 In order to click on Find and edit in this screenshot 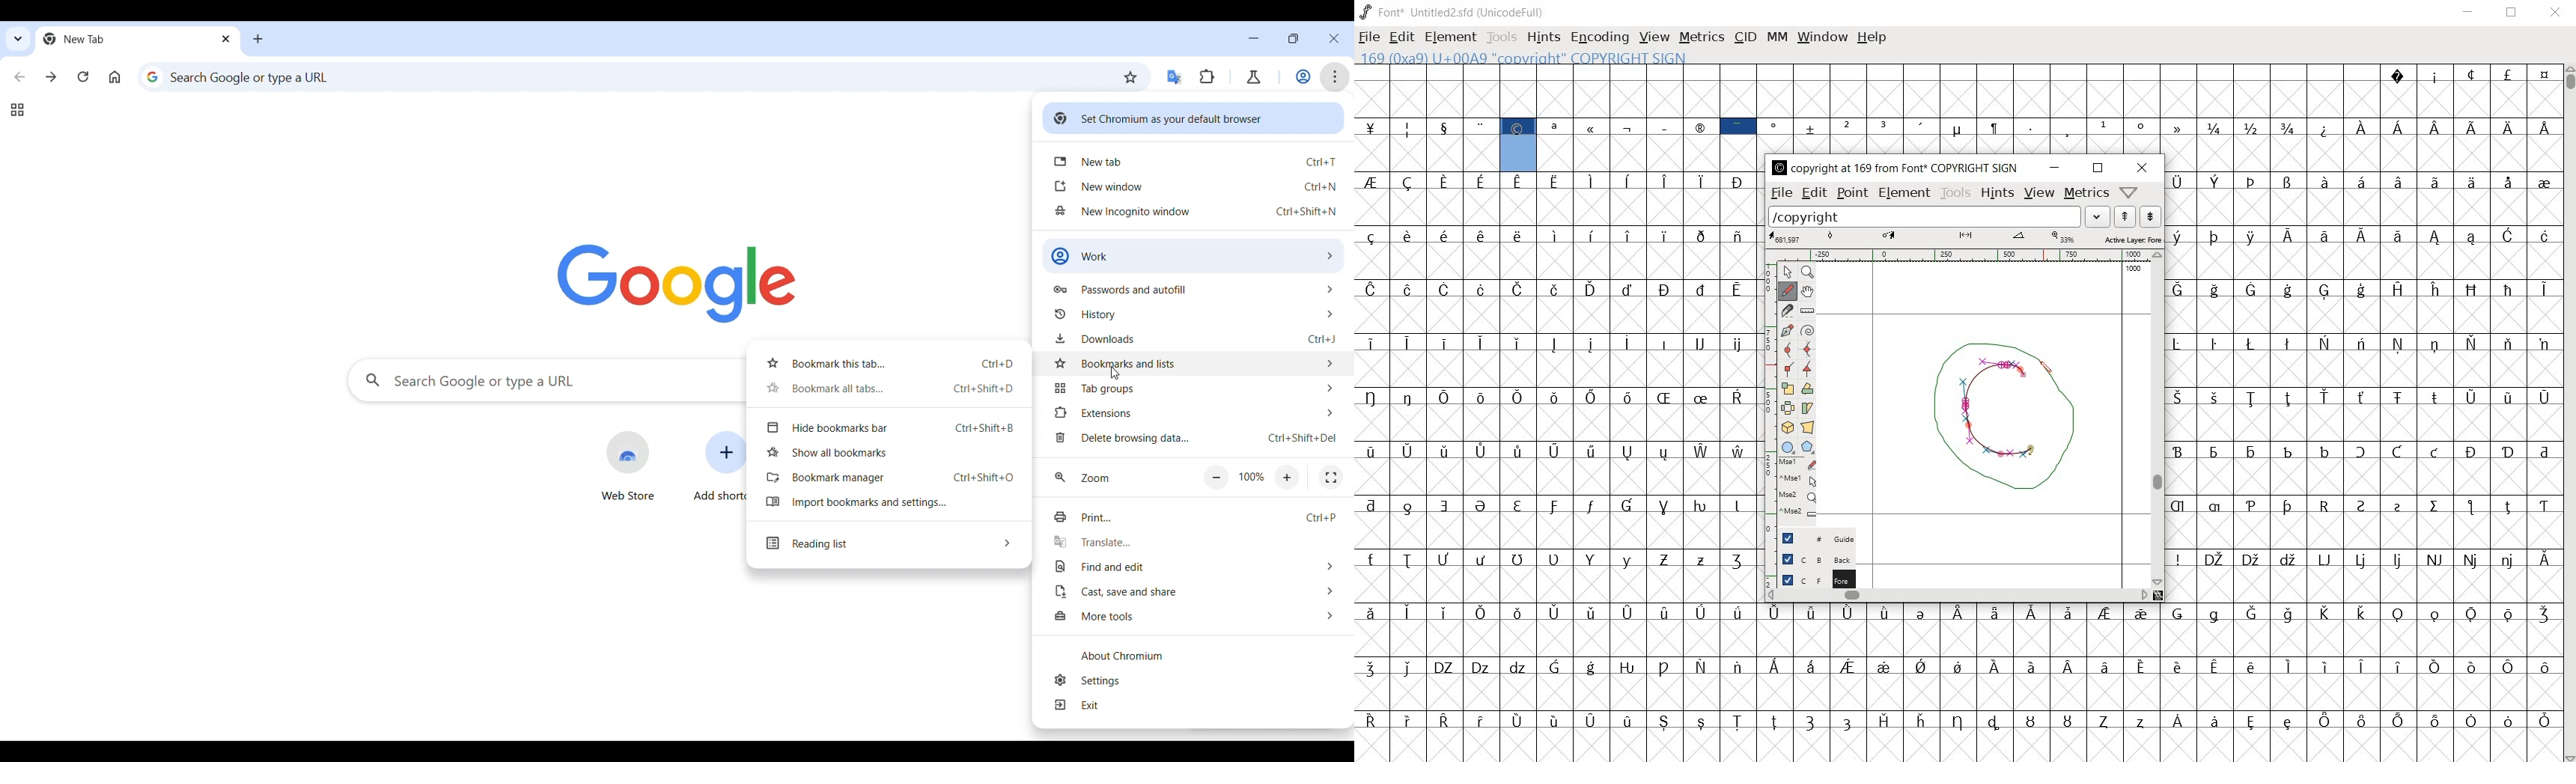, I will do `click(1195, 567)`.